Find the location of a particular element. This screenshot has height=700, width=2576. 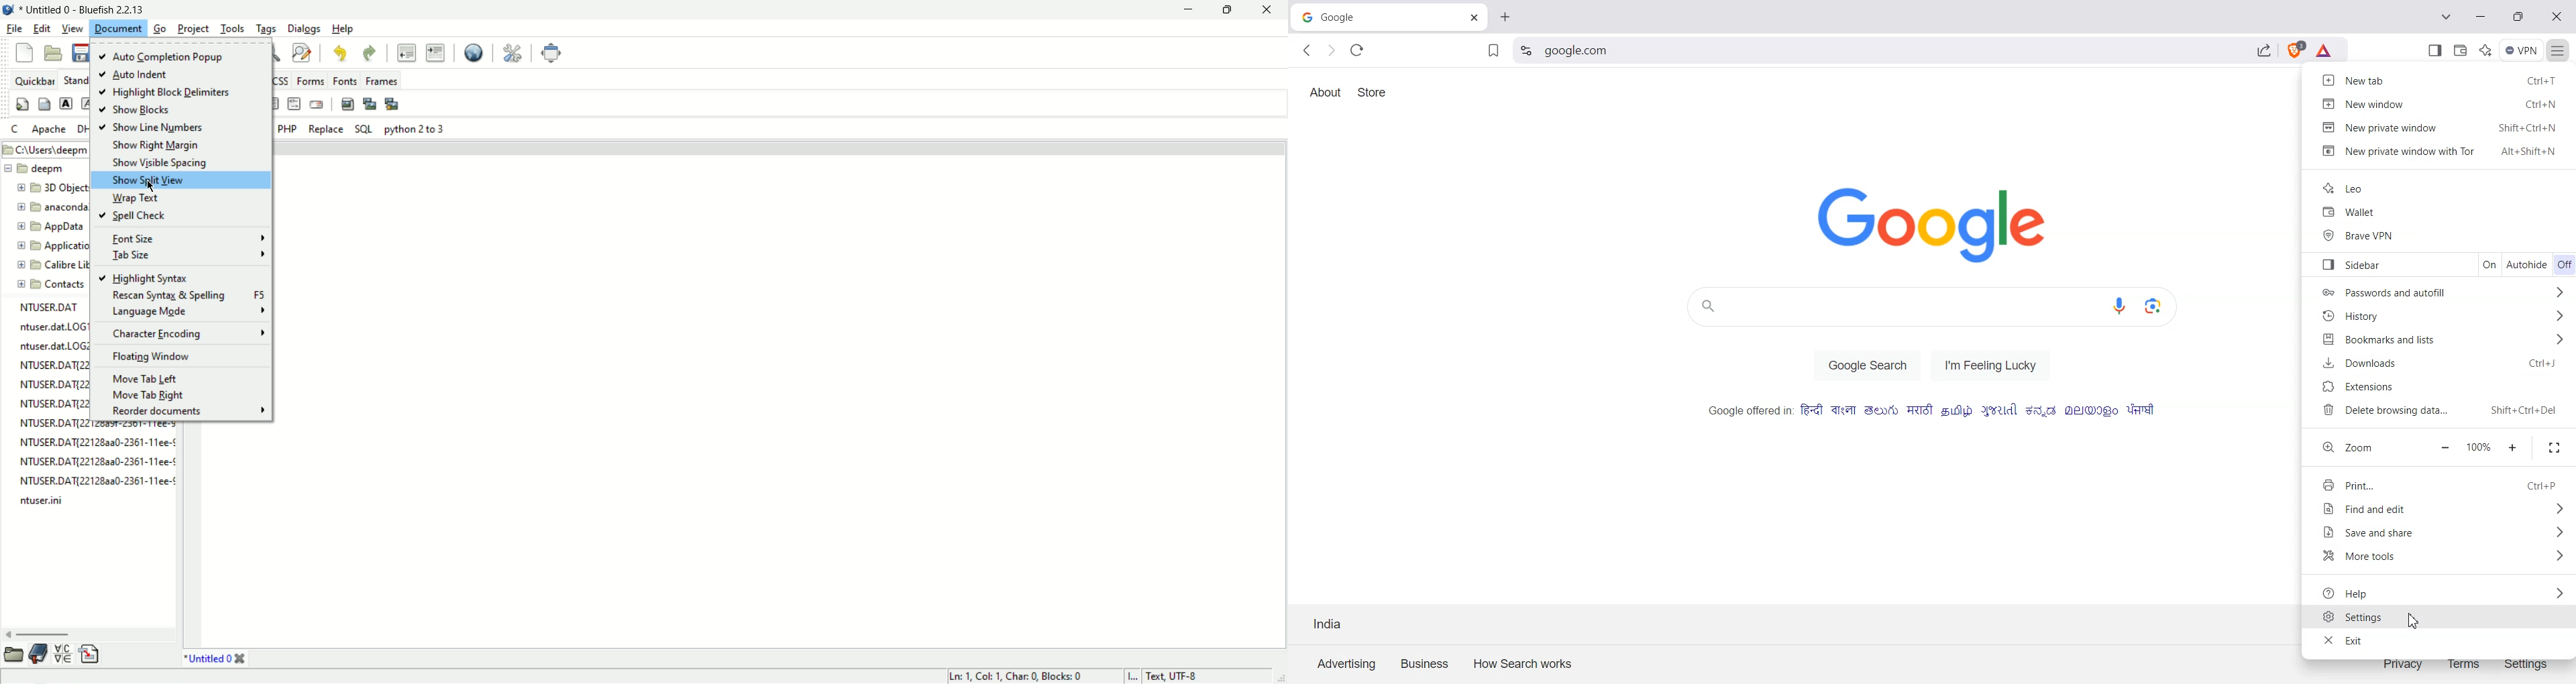

fonts is located at coordinates (347, 81).